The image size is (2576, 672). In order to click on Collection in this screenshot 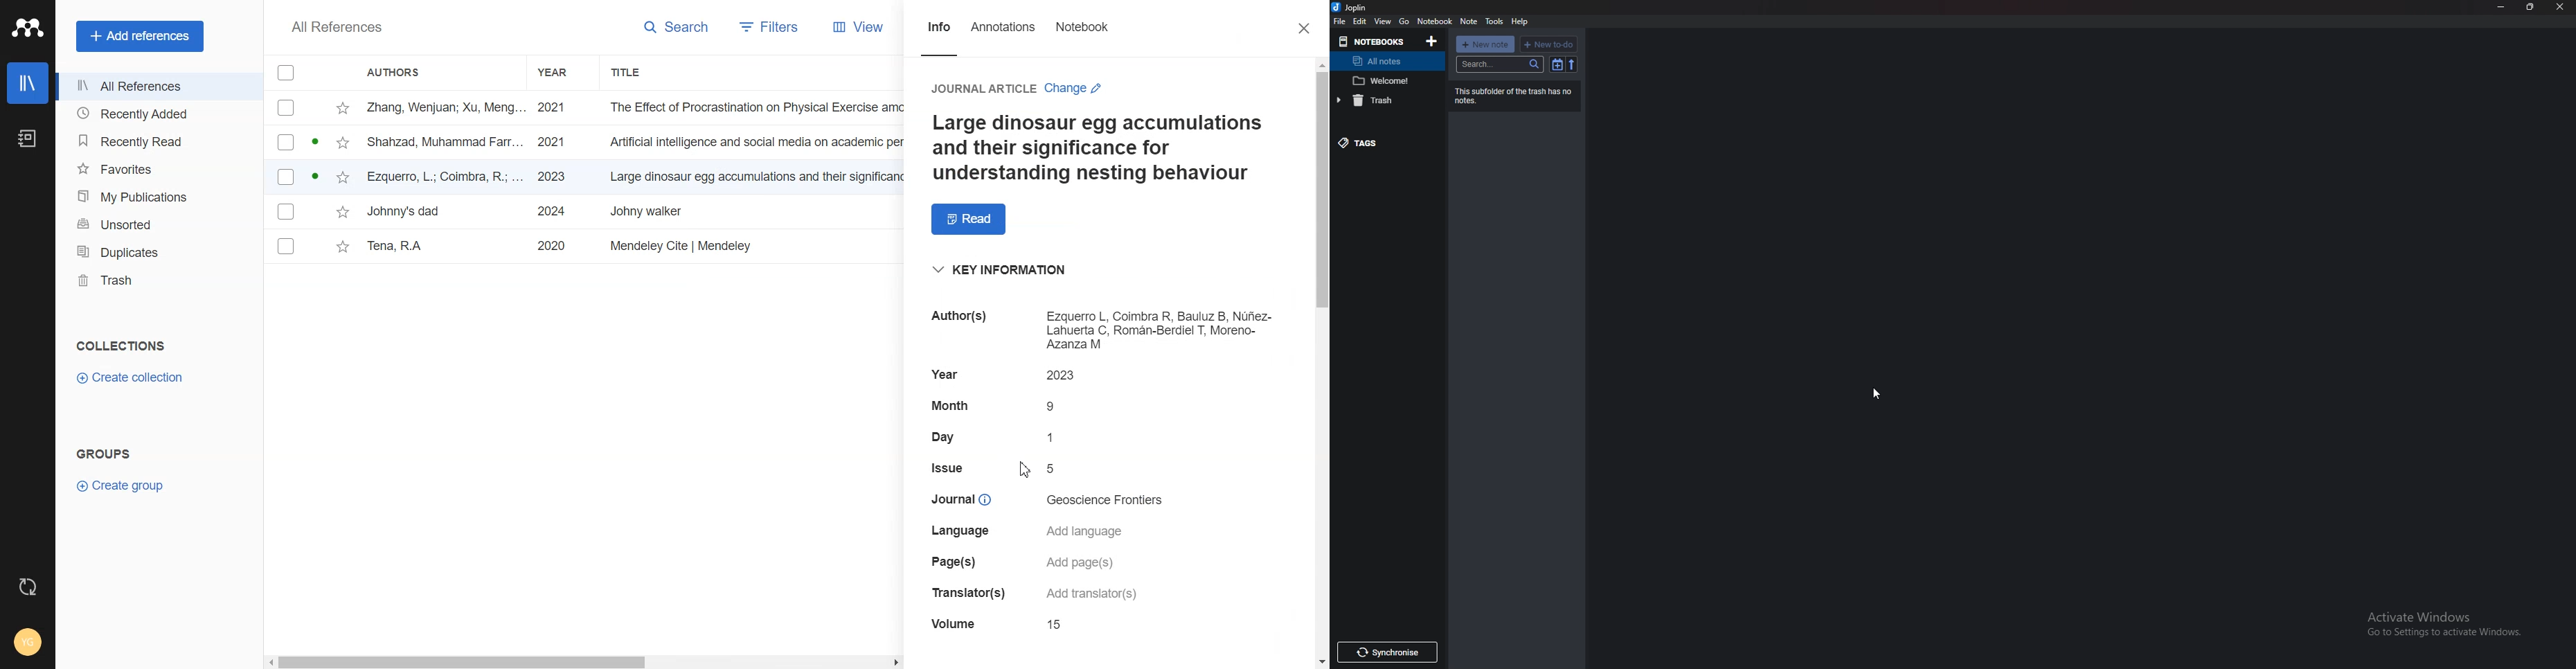, I will do `click(120, 345)`.